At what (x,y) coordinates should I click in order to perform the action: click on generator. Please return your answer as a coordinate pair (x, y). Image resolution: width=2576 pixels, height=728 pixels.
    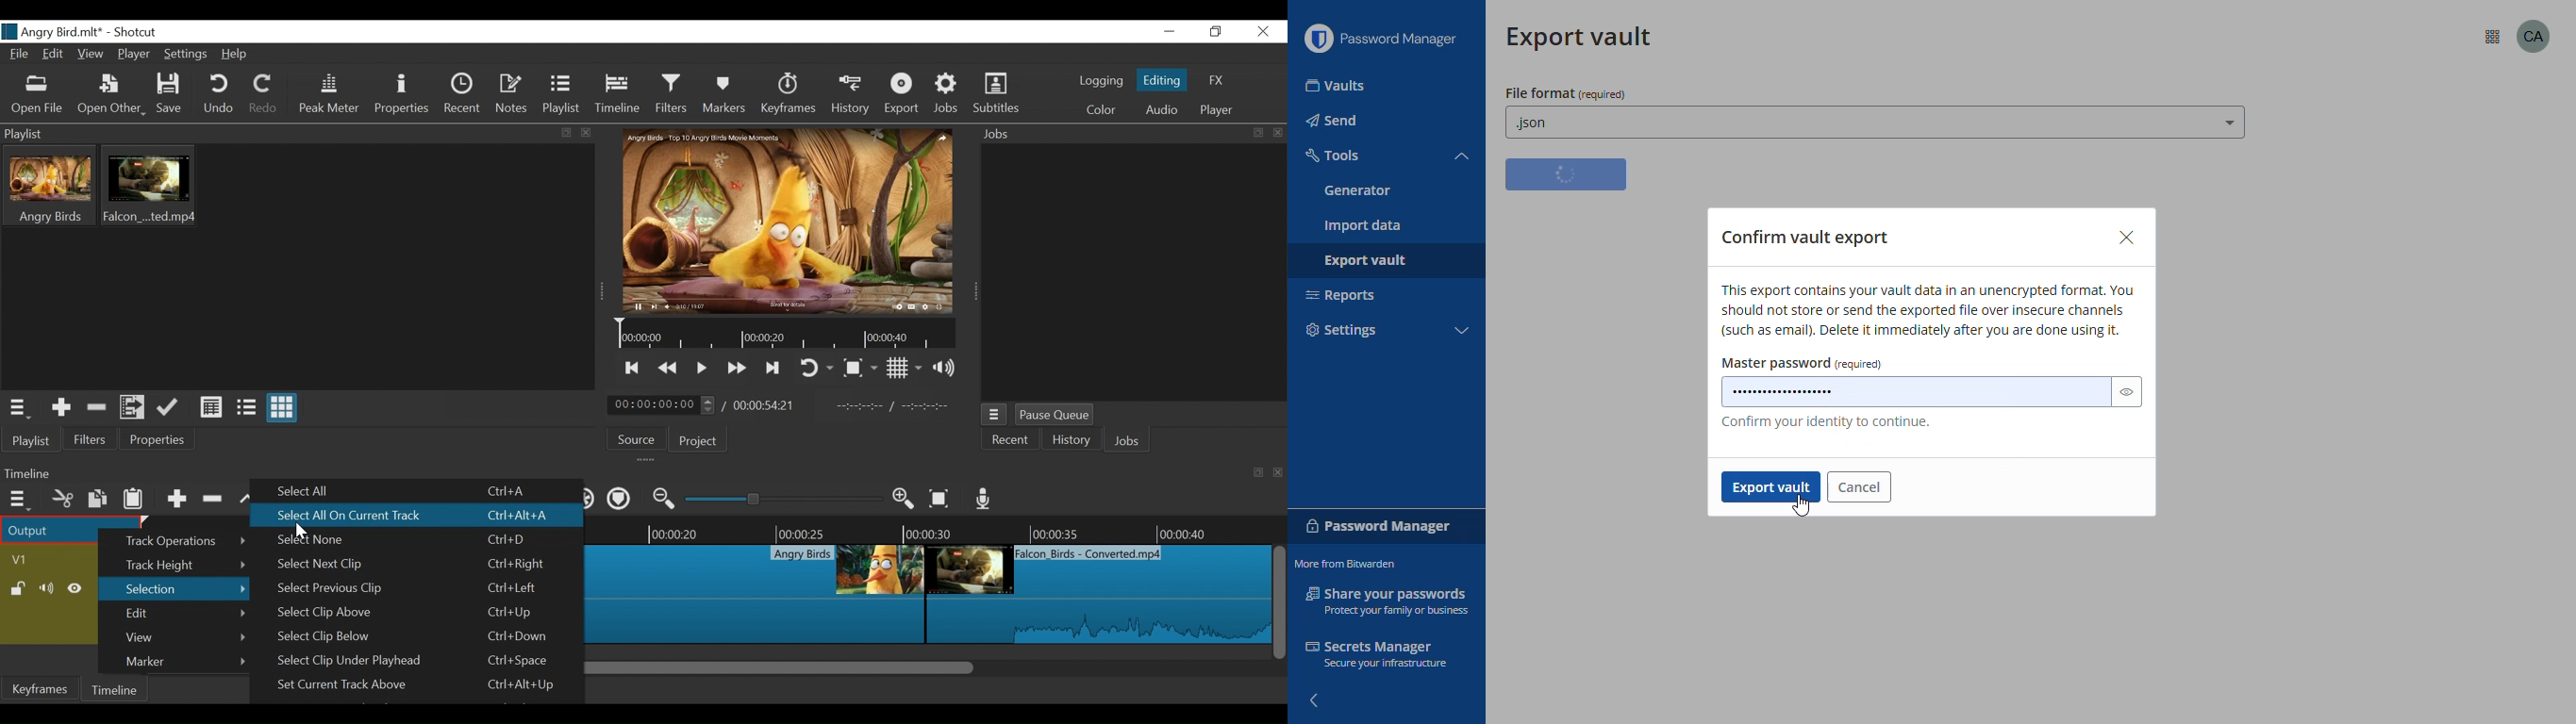
    Looking at the image, I should click on (1357, 190).